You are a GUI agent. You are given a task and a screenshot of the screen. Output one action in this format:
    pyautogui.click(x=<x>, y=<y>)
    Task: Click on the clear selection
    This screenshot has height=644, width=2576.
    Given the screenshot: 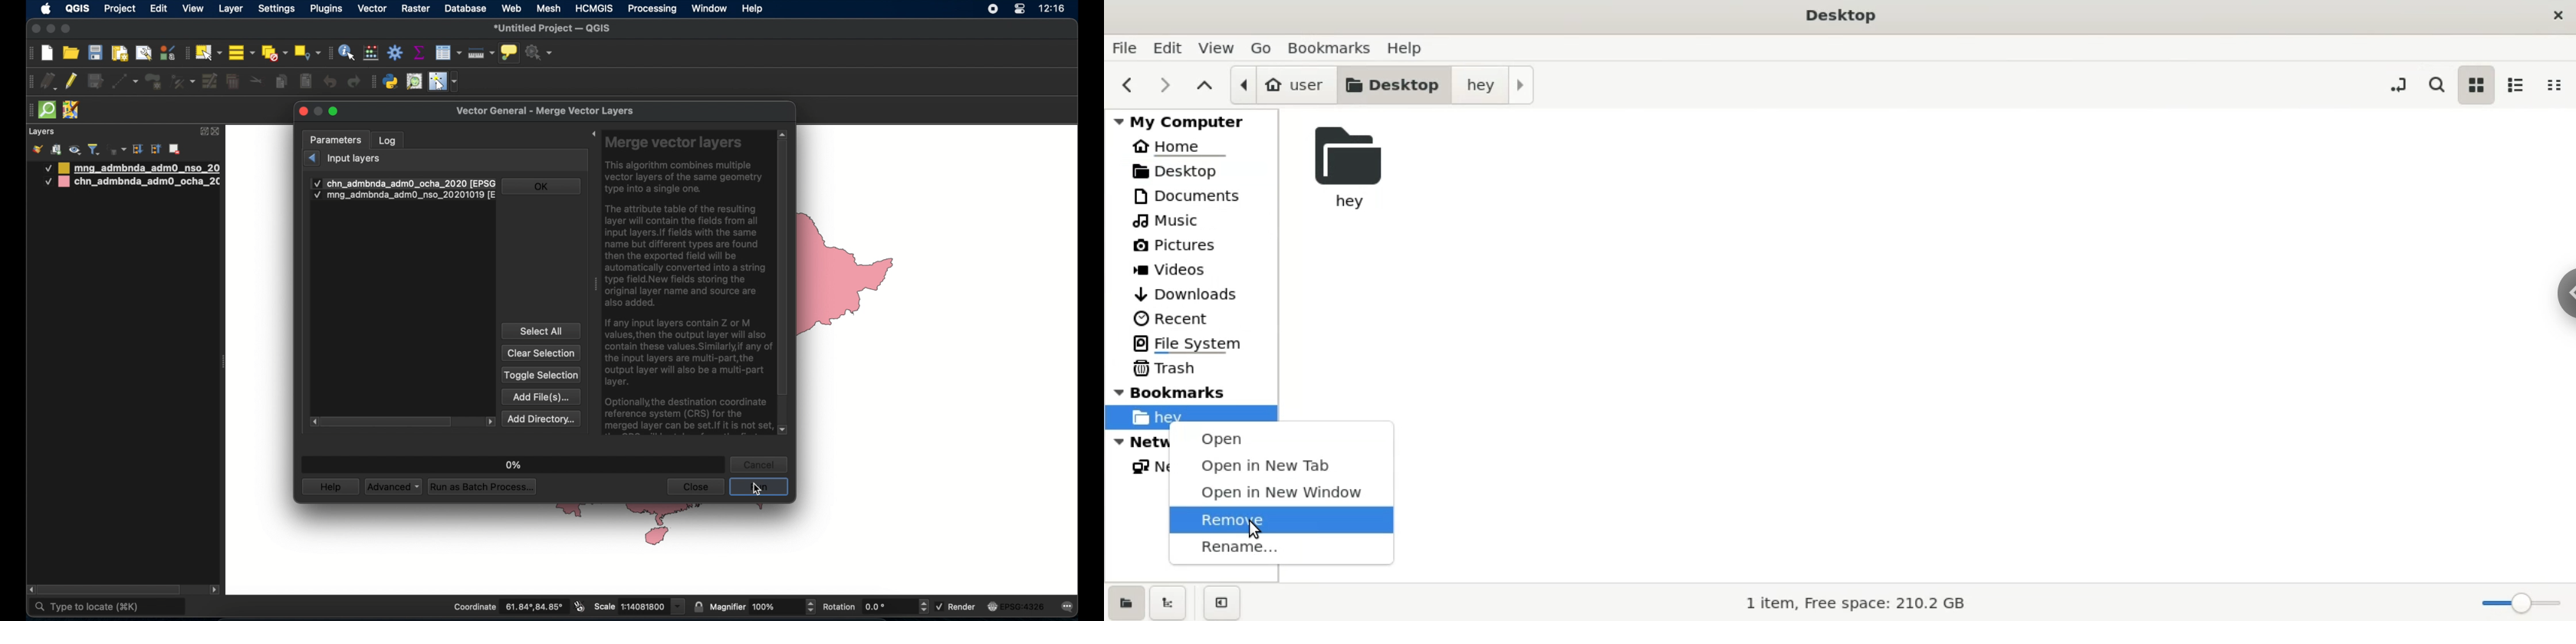 What is the action you would take?
    pyautogui.click(x=542, y=353)
    